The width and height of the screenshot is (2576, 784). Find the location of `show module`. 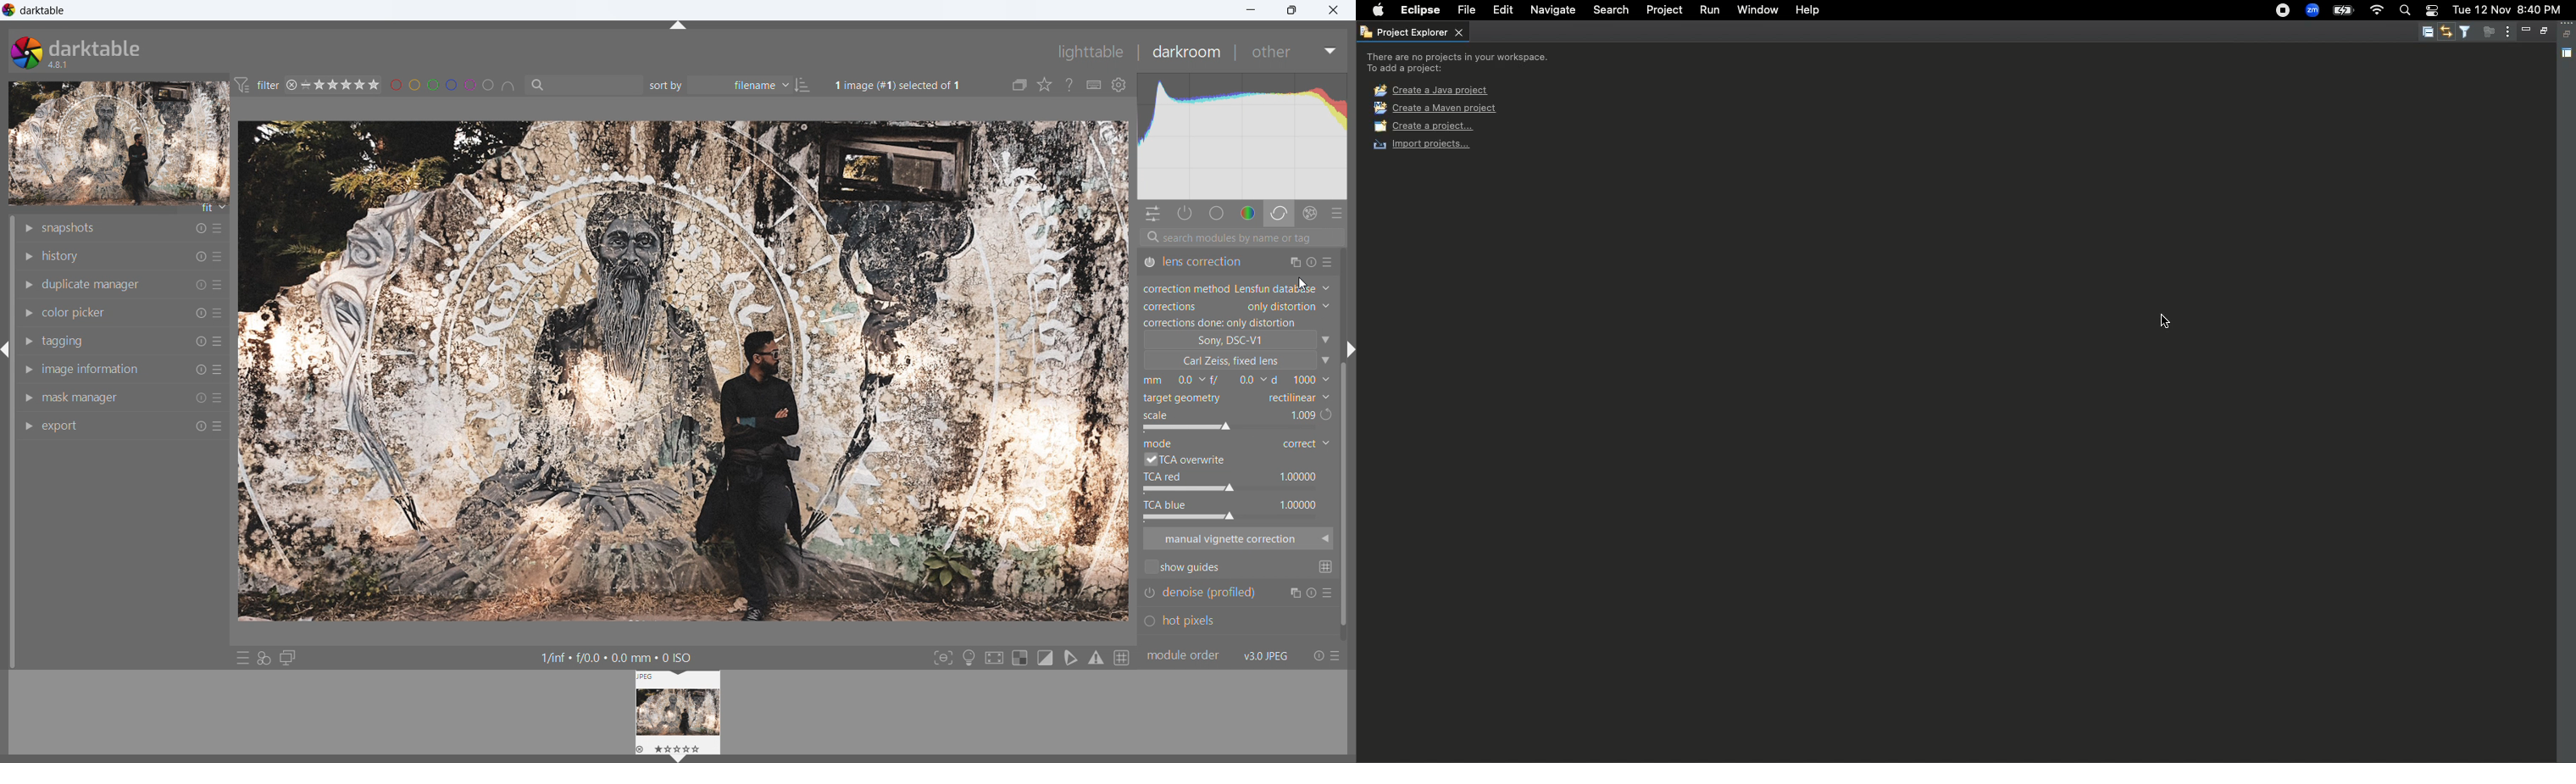

show module is located at coordinates (29, 398).